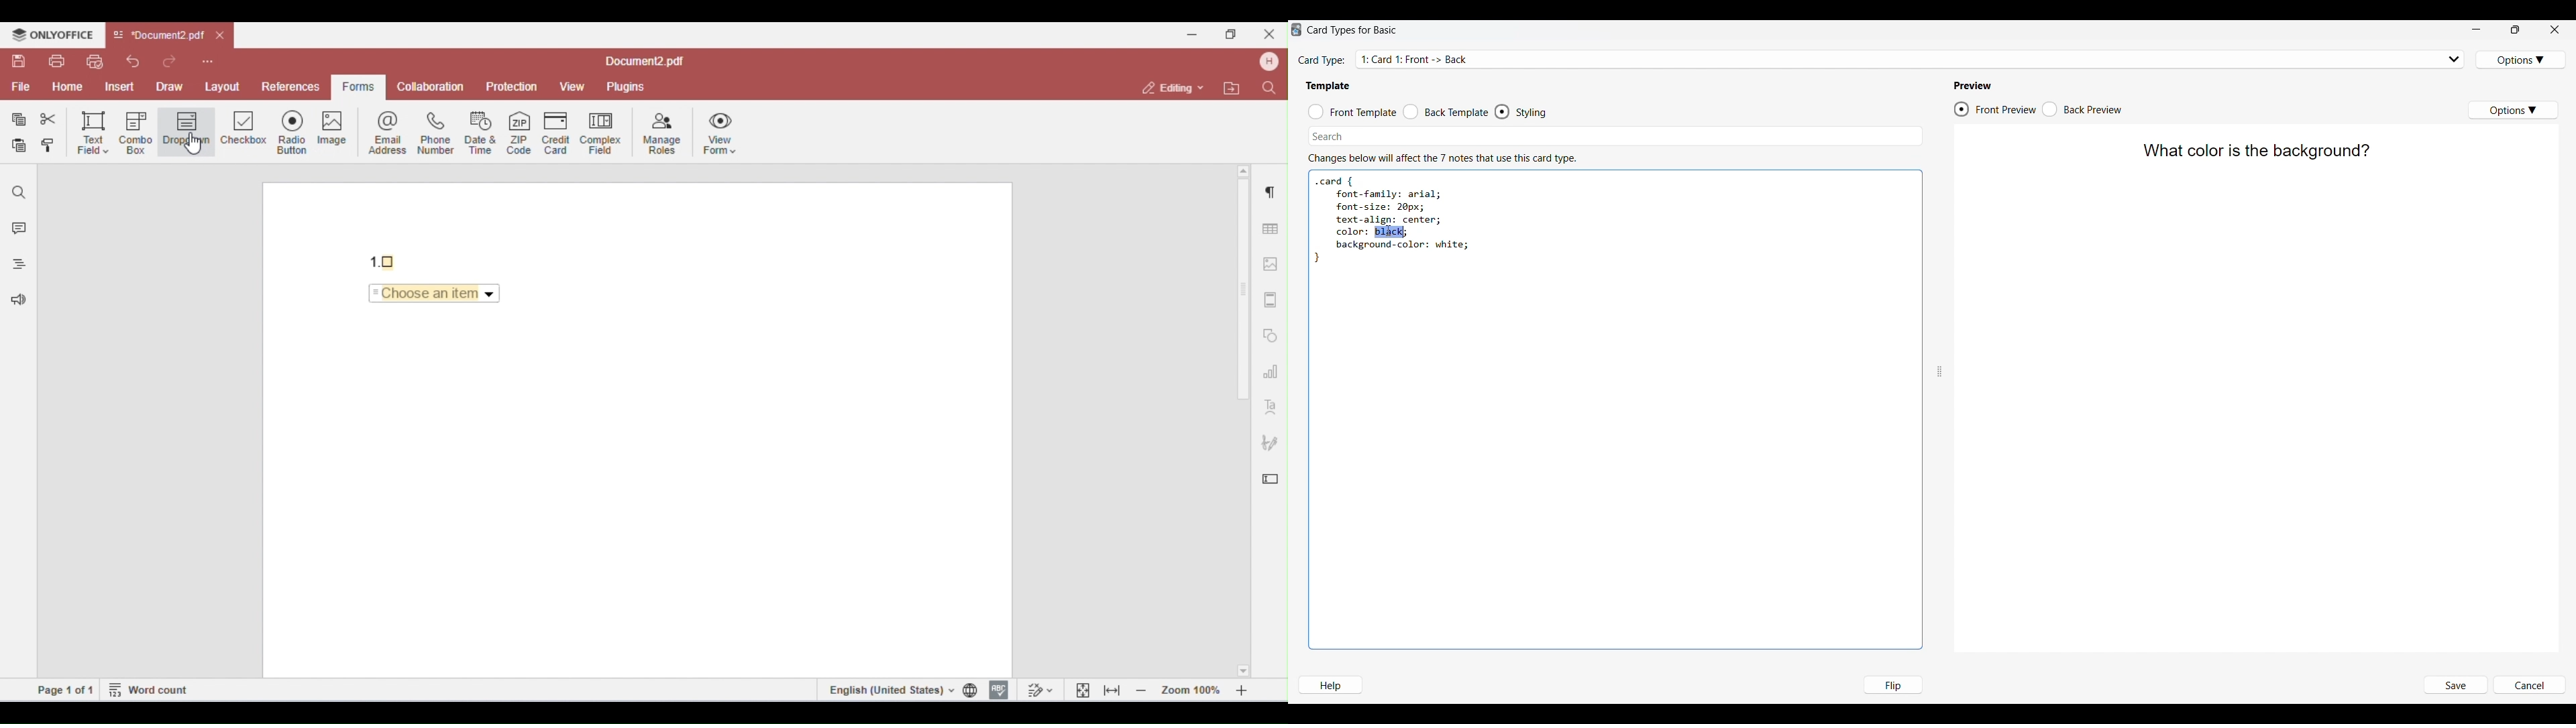 Image resolution: width=2576 pixels, height=728 pixels. I want to click on Description of section, so click(1442, 158).